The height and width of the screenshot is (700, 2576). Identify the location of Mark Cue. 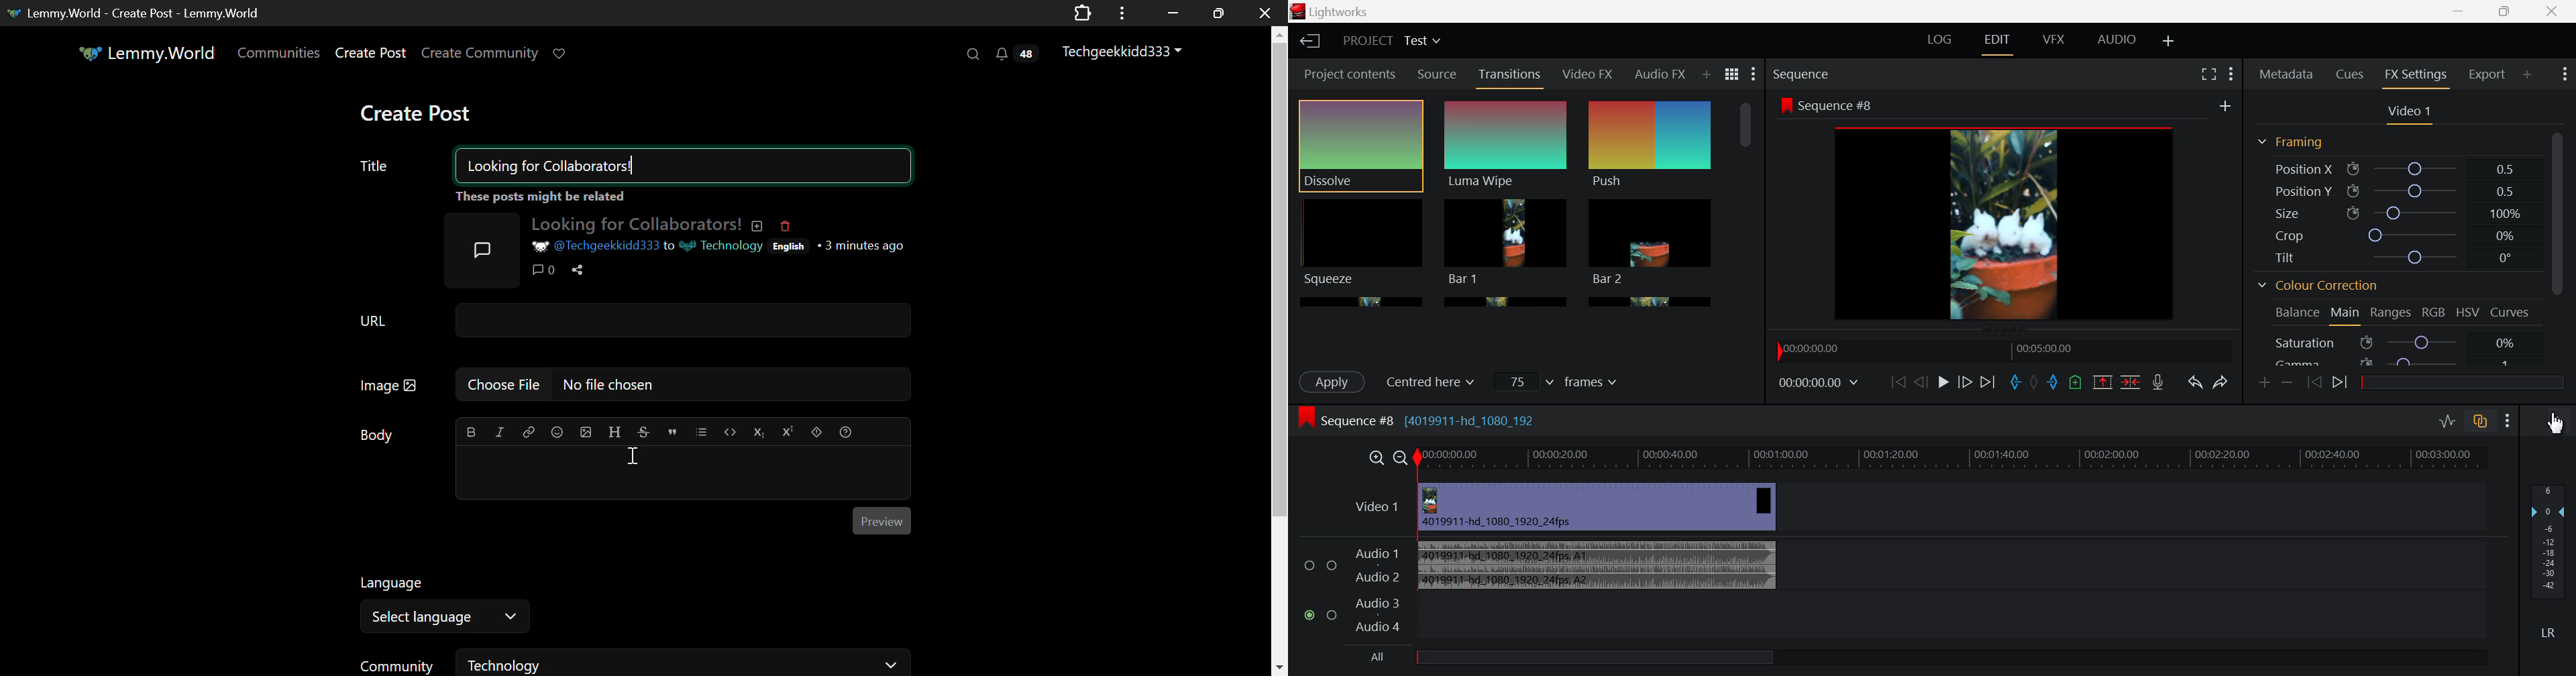
(2074, 382).